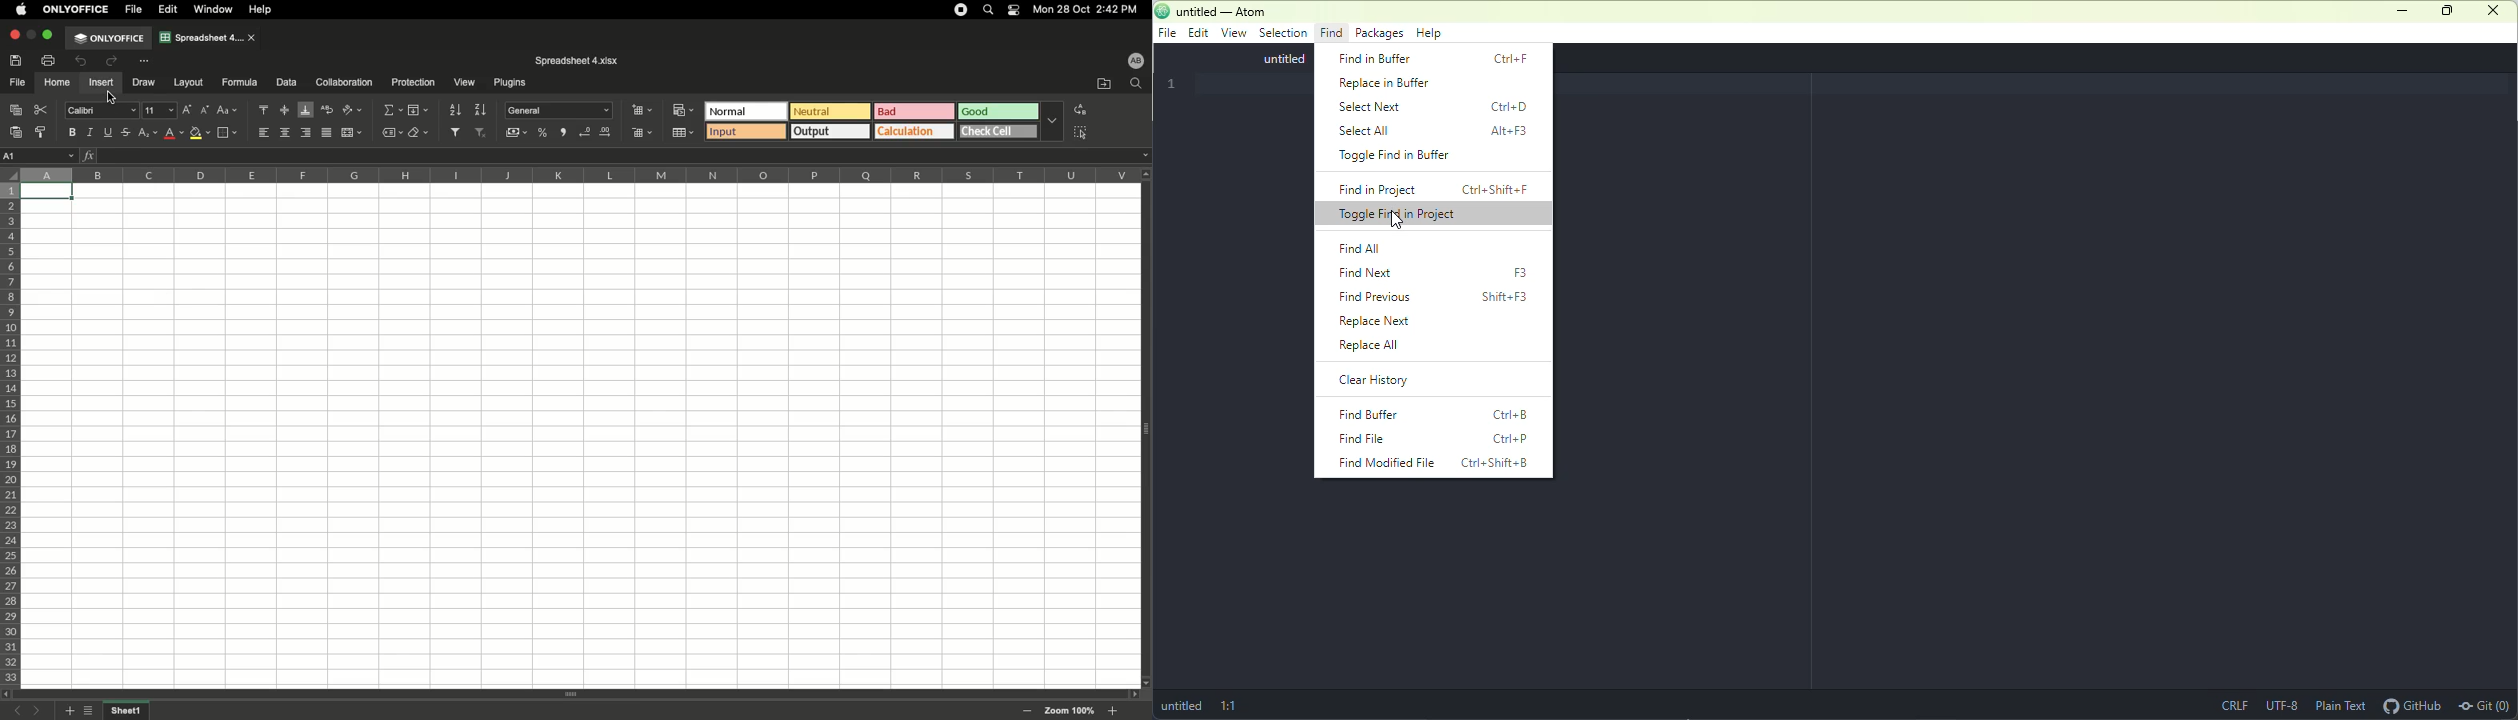  I want to click on Home, so click(58, 83).